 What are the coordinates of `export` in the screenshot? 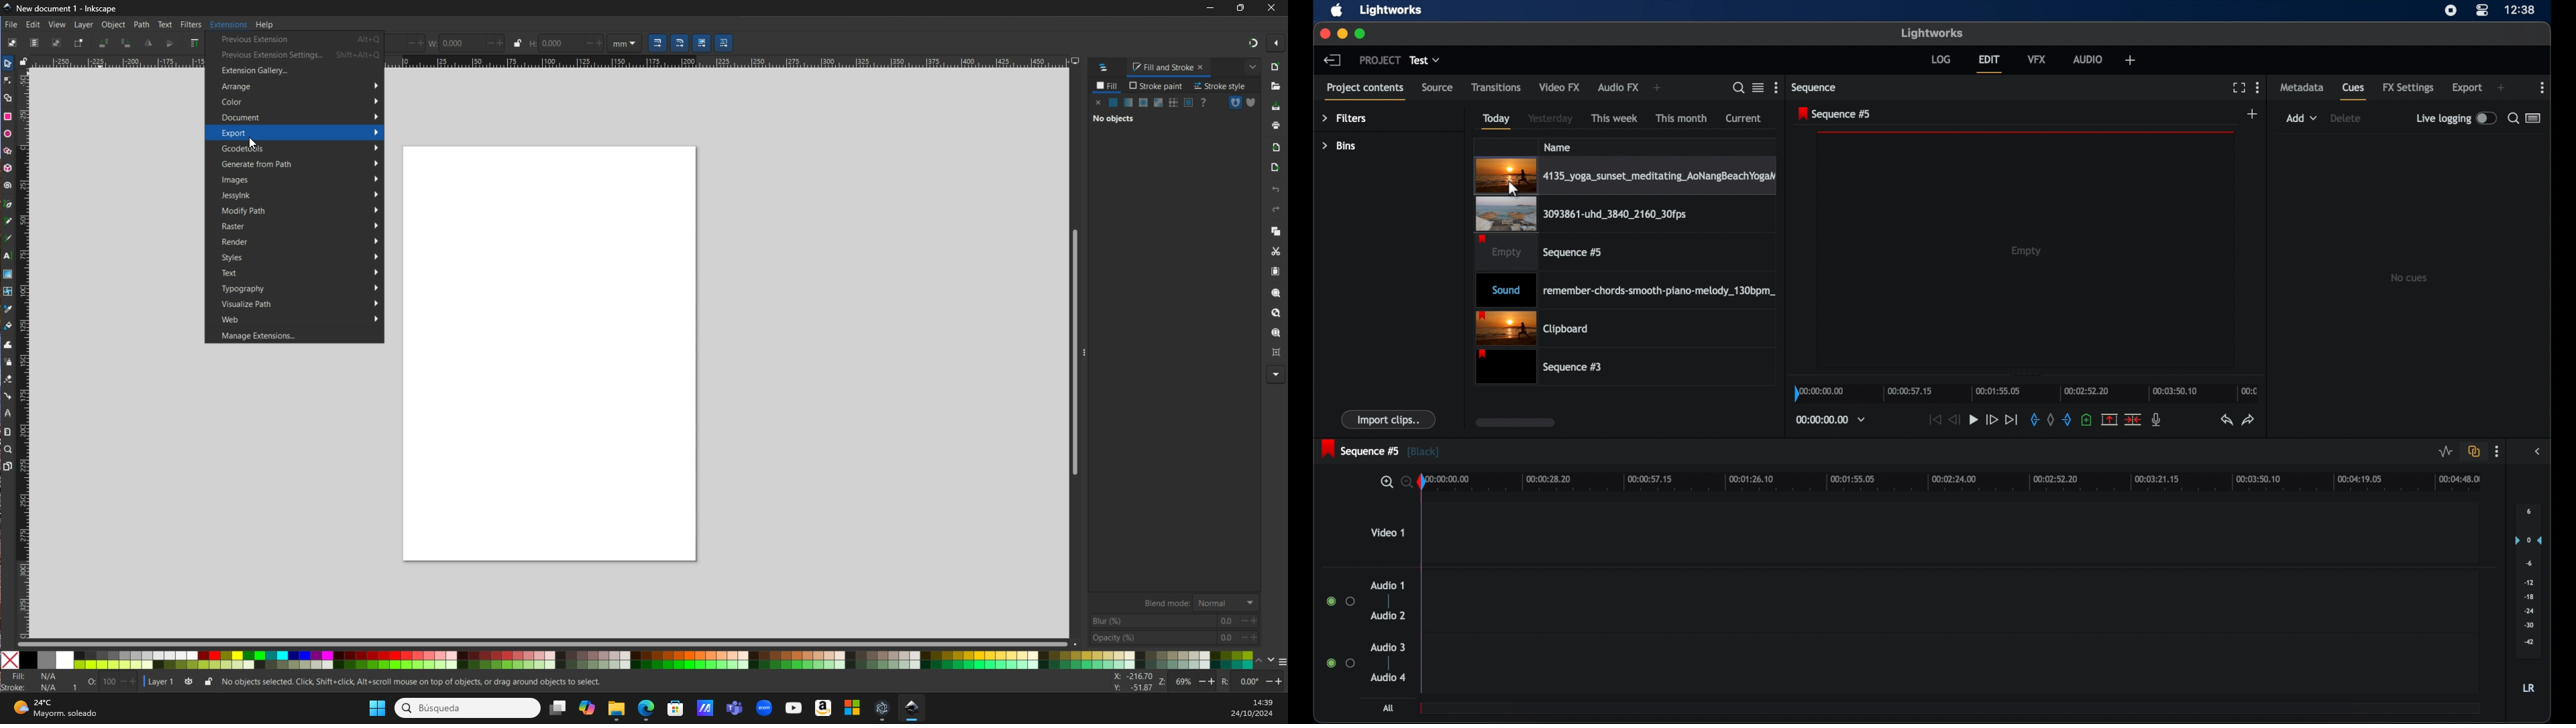 It's located at (2468, 88).